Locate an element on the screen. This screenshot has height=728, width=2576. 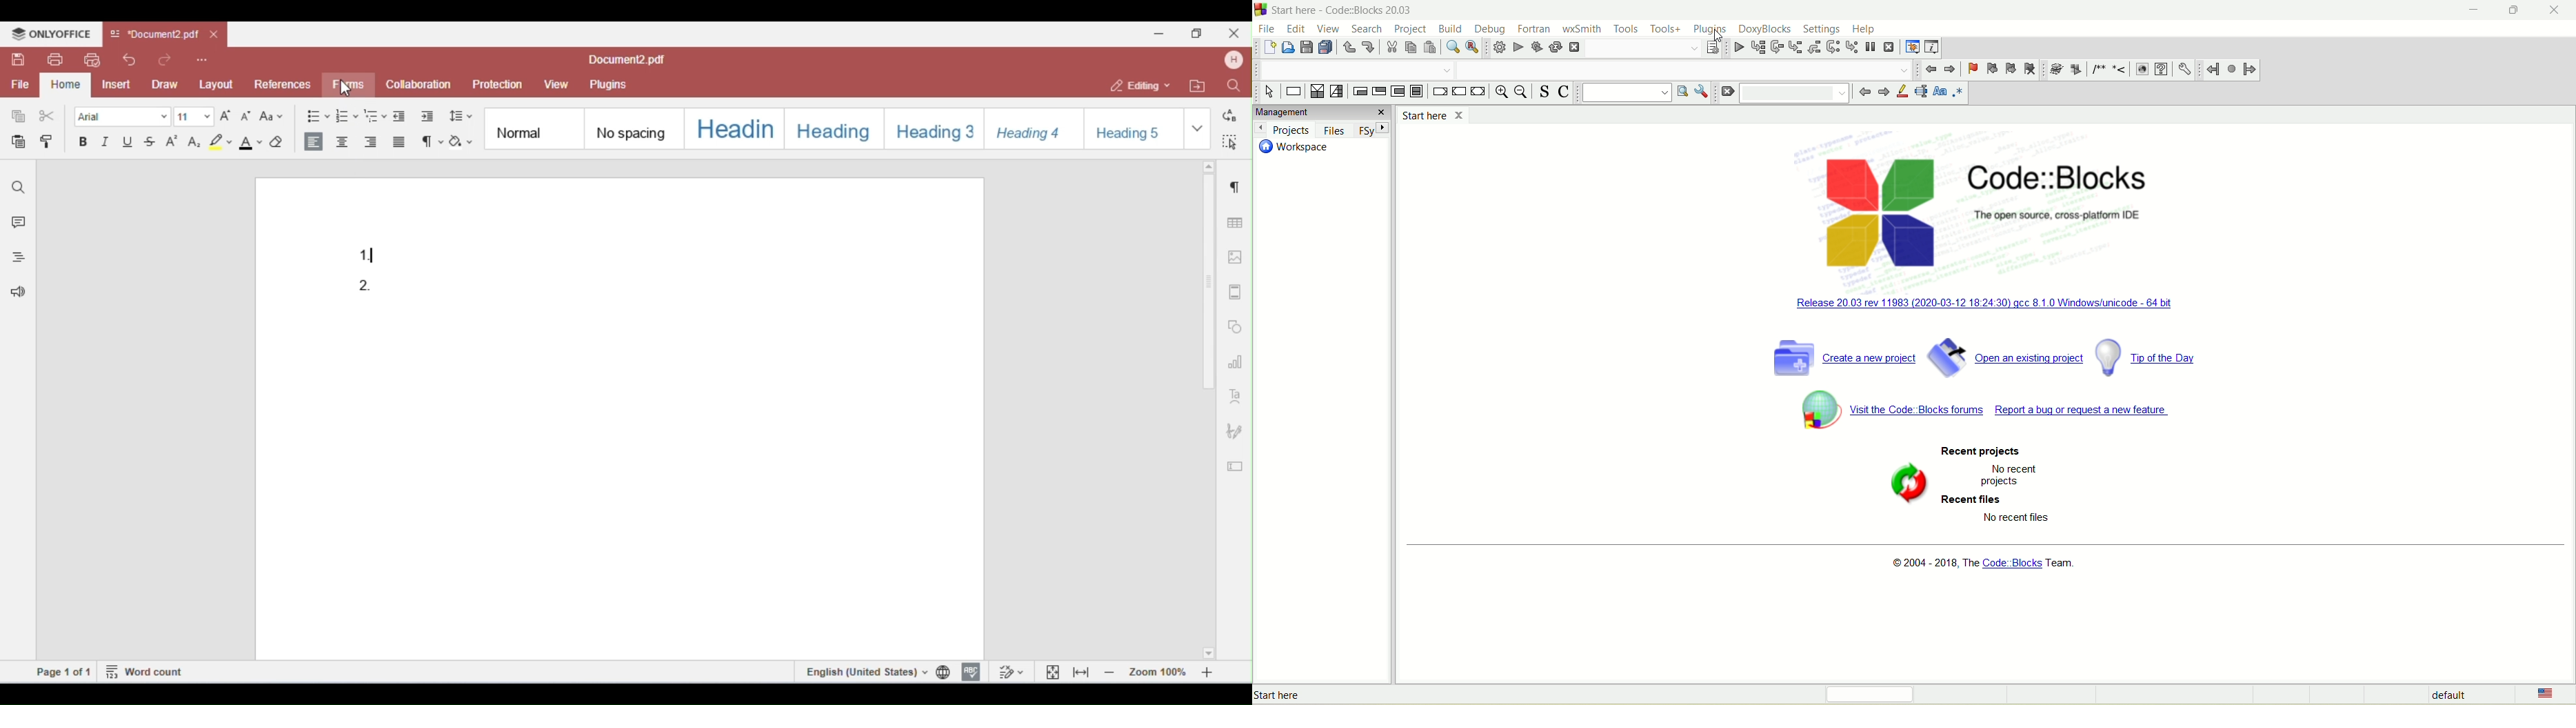
block instructions is located at coordinates (1417, 91).